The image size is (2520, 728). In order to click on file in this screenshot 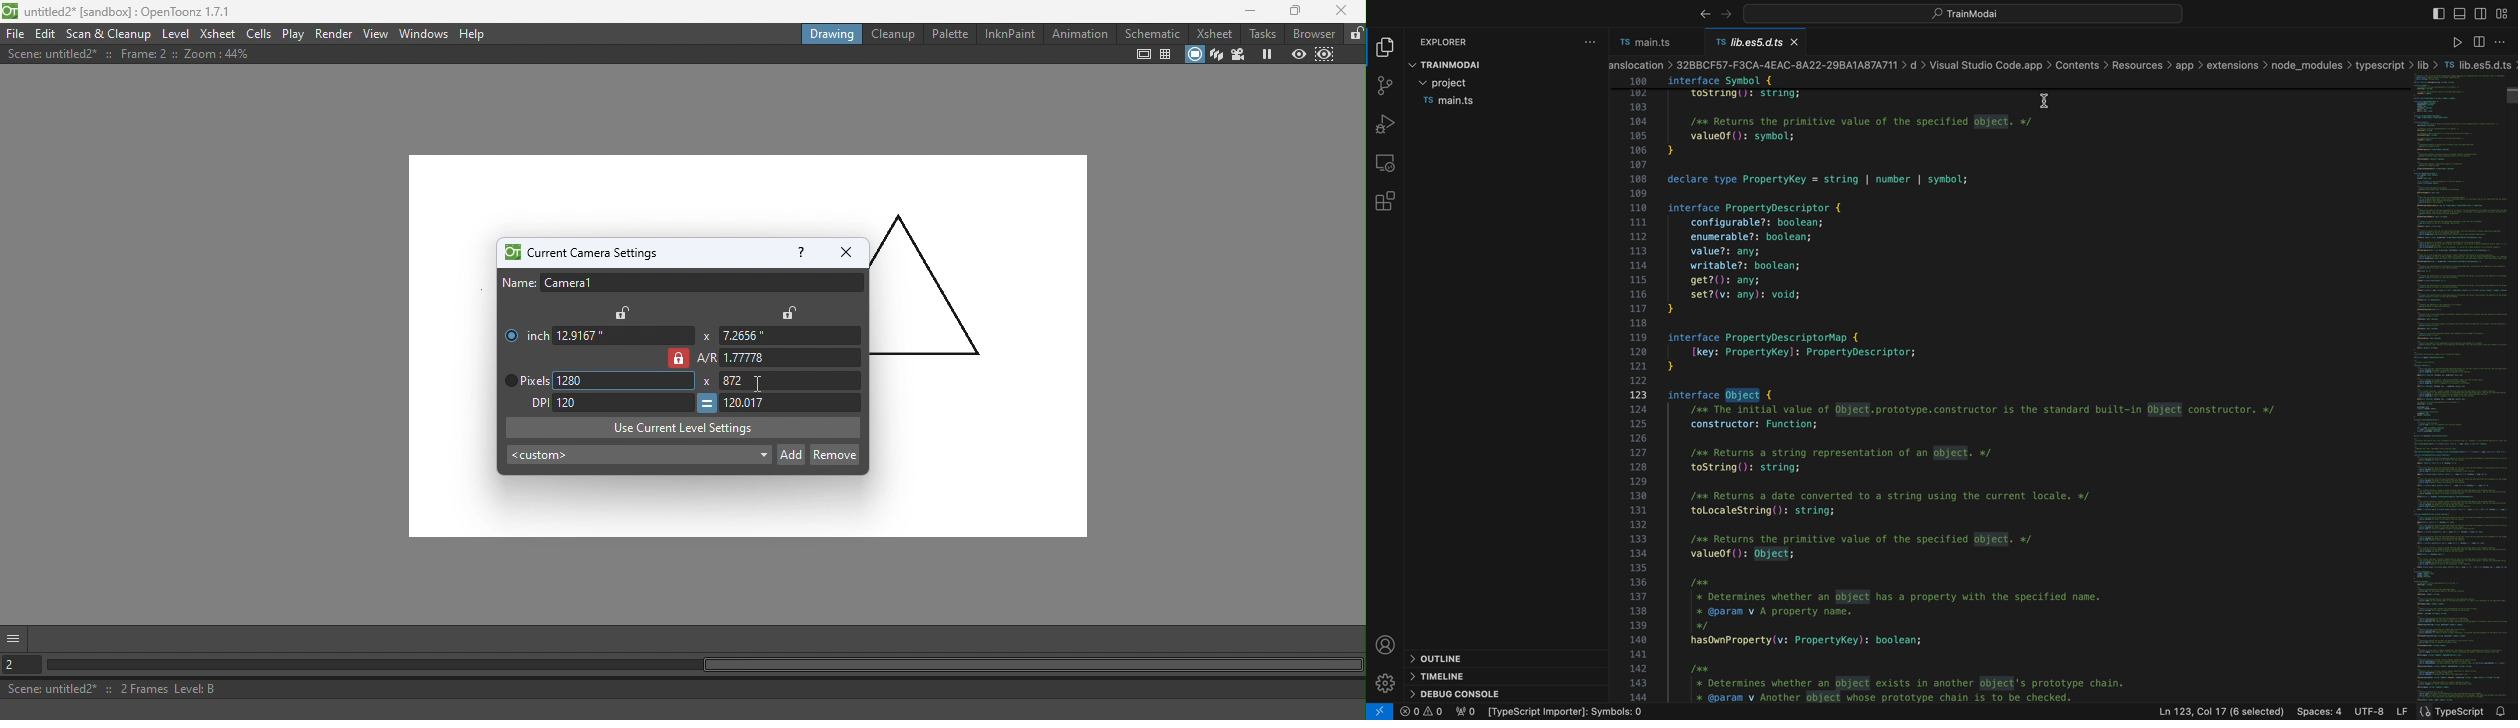, I will do `click(1448, 101)`.